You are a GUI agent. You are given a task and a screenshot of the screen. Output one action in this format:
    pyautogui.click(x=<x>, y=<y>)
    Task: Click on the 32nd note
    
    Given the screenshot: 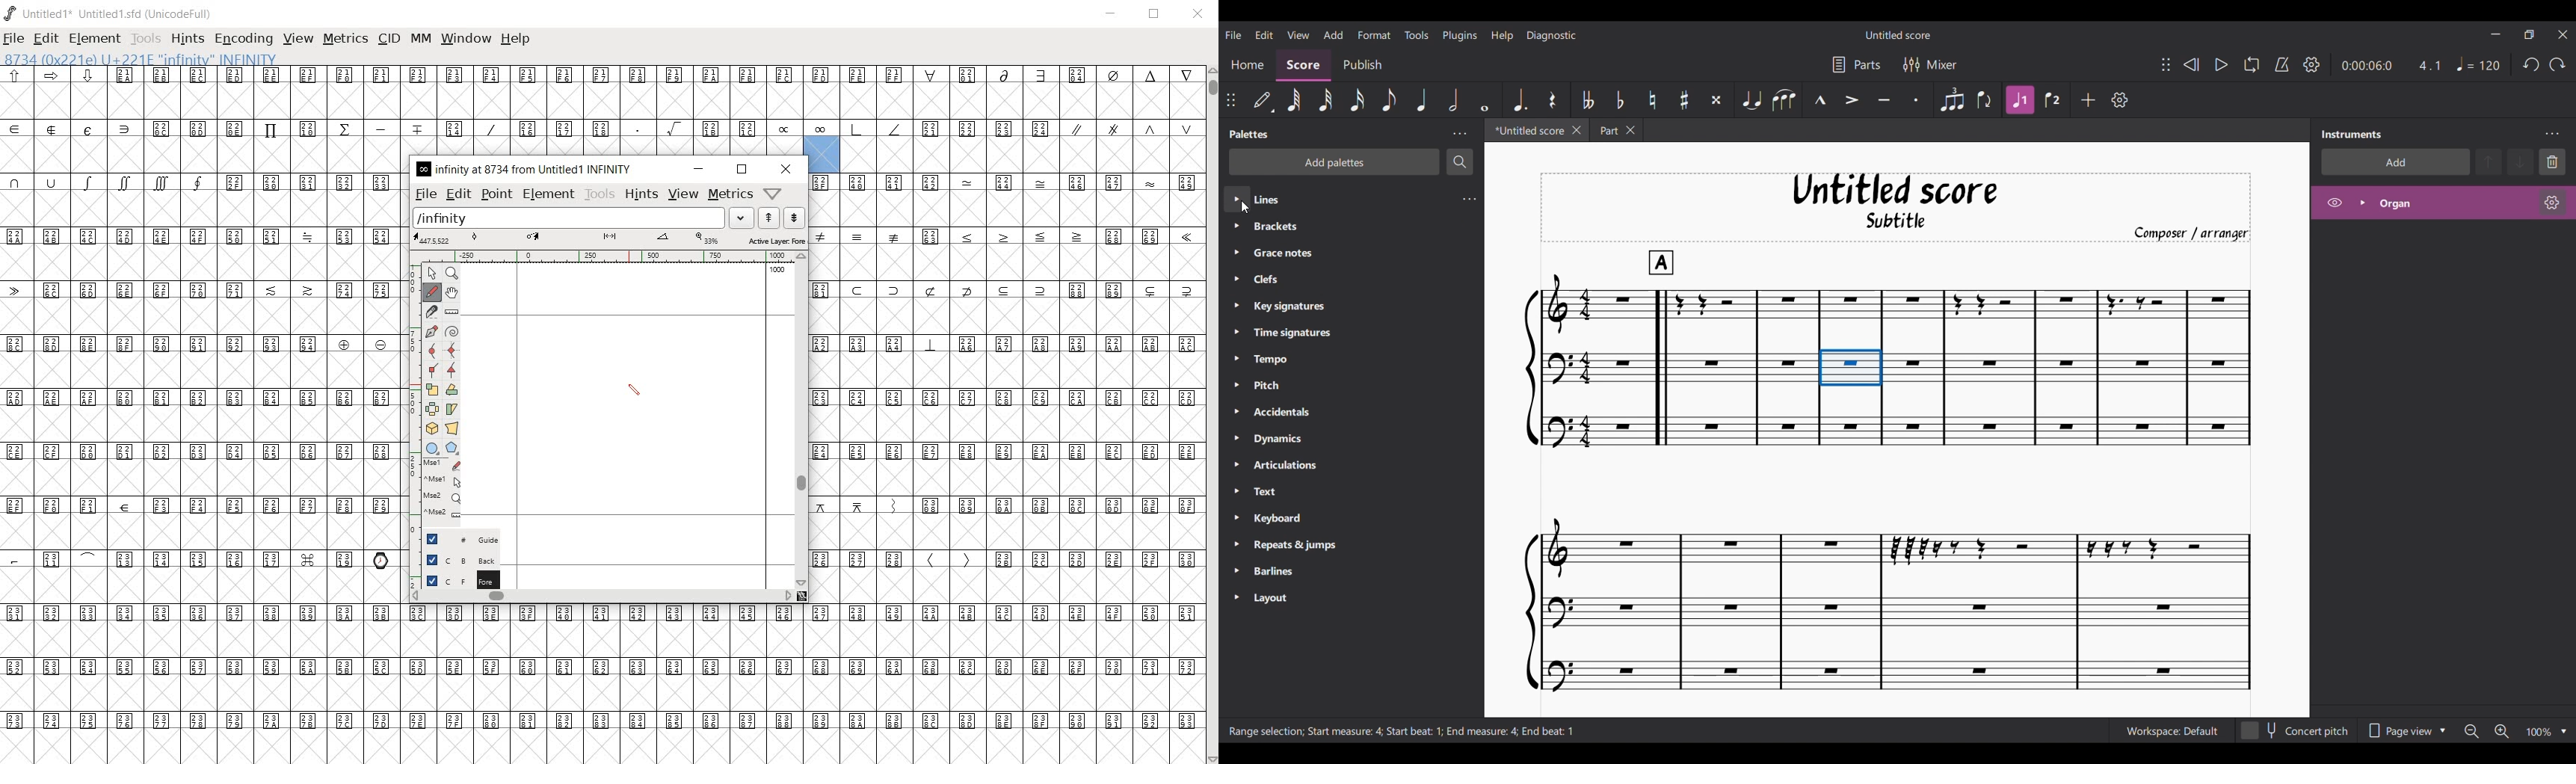 What is the action you would take?
    pyautogui.click(x=1326, y=101)
    